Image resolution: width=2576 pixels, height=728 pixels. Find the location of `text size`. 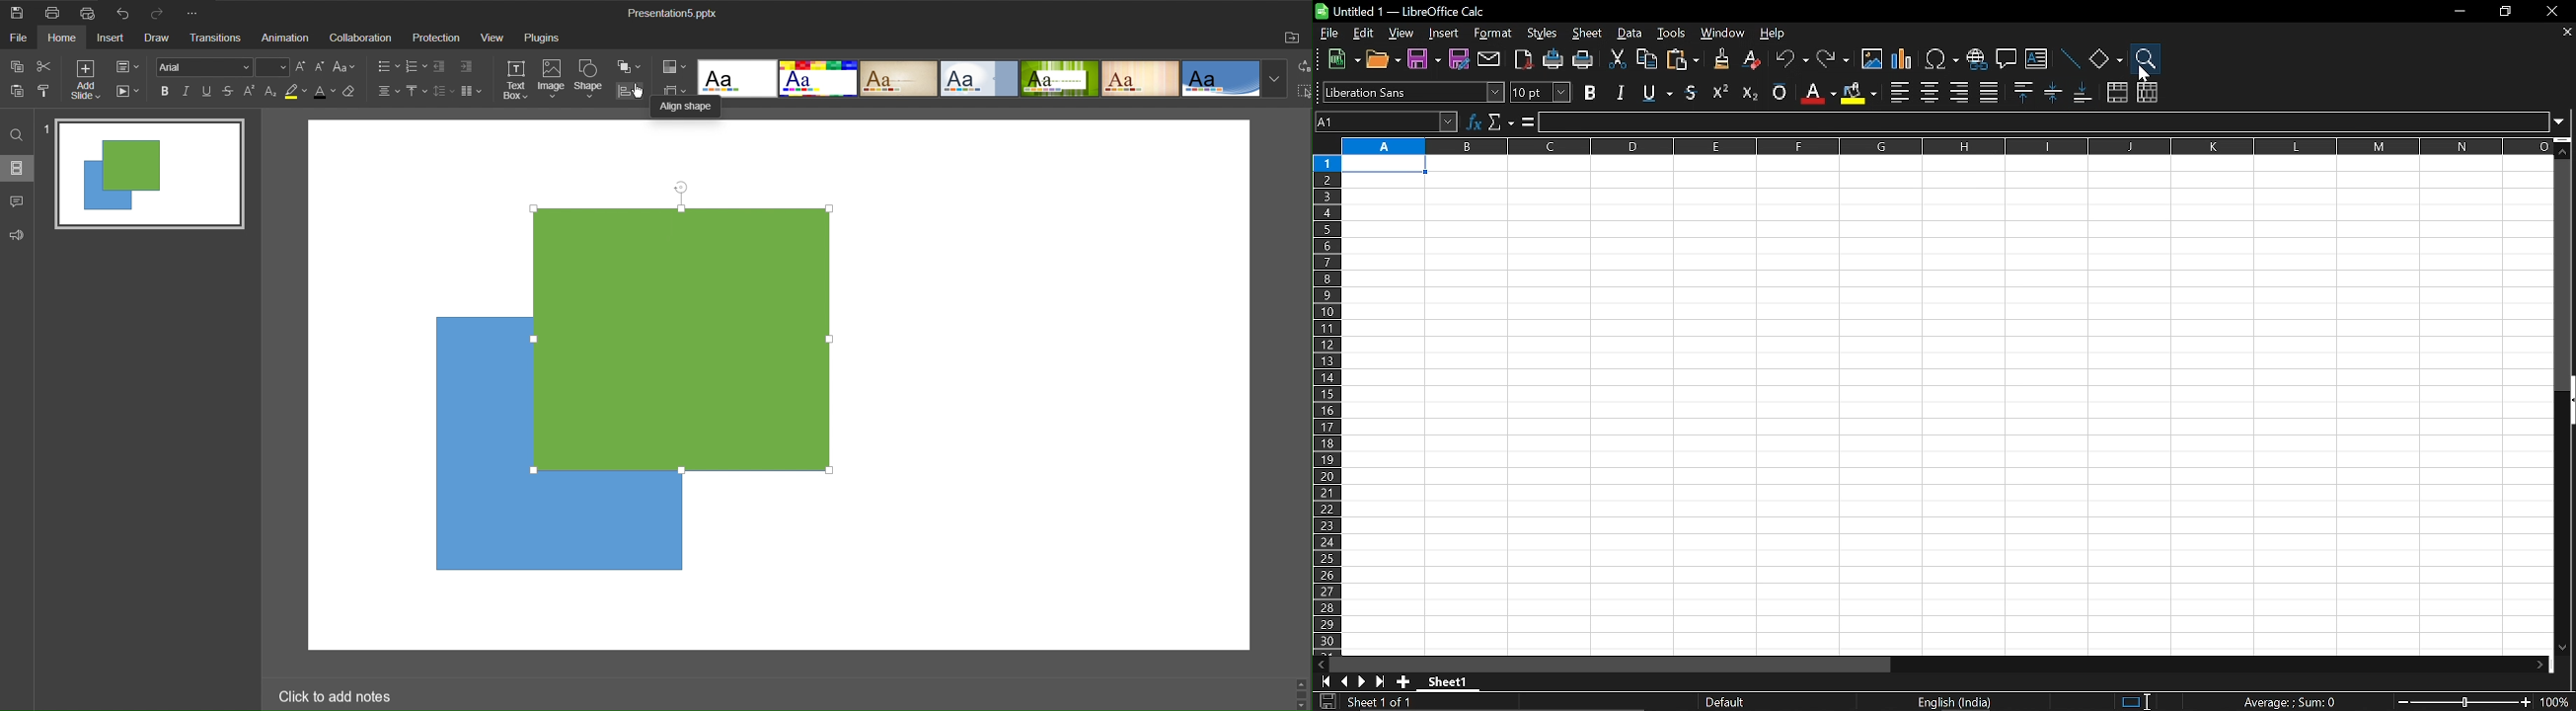

text size is located at coordinates (1540, 93).